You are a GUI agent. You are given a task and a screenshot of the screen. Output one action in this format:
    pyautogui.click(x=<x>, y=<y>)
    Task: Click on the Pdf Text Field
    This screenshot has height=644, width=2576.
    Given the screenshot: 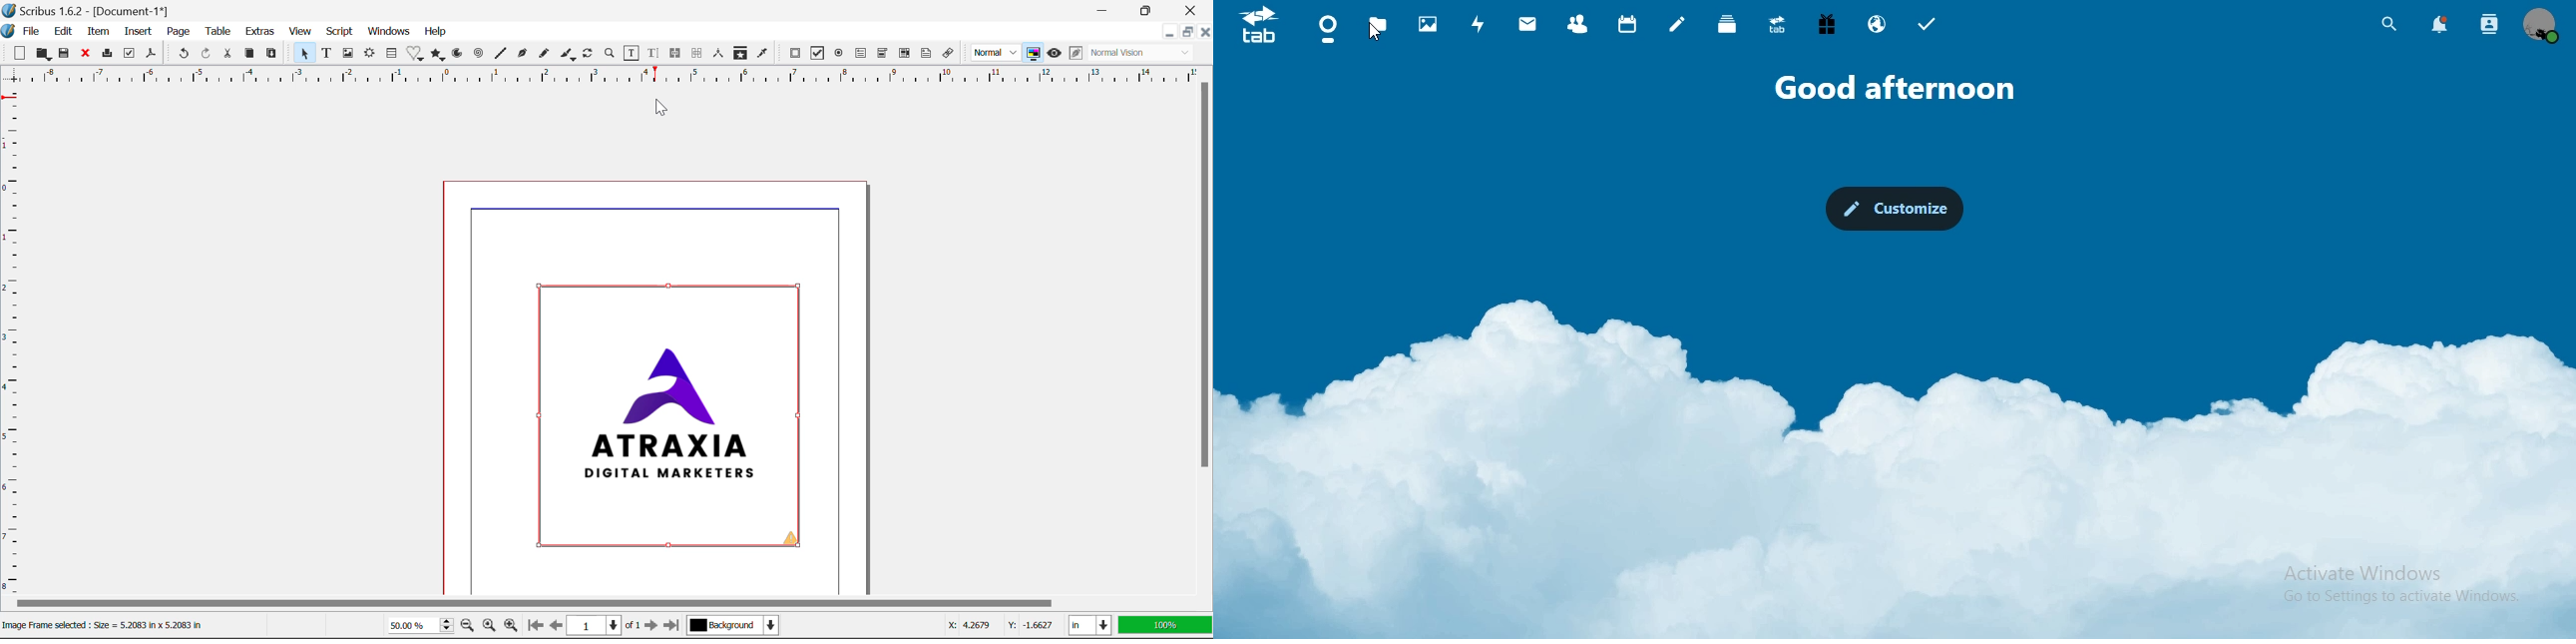 What is the action you would take?
    pyautogui.click(x=861, y=55)
    